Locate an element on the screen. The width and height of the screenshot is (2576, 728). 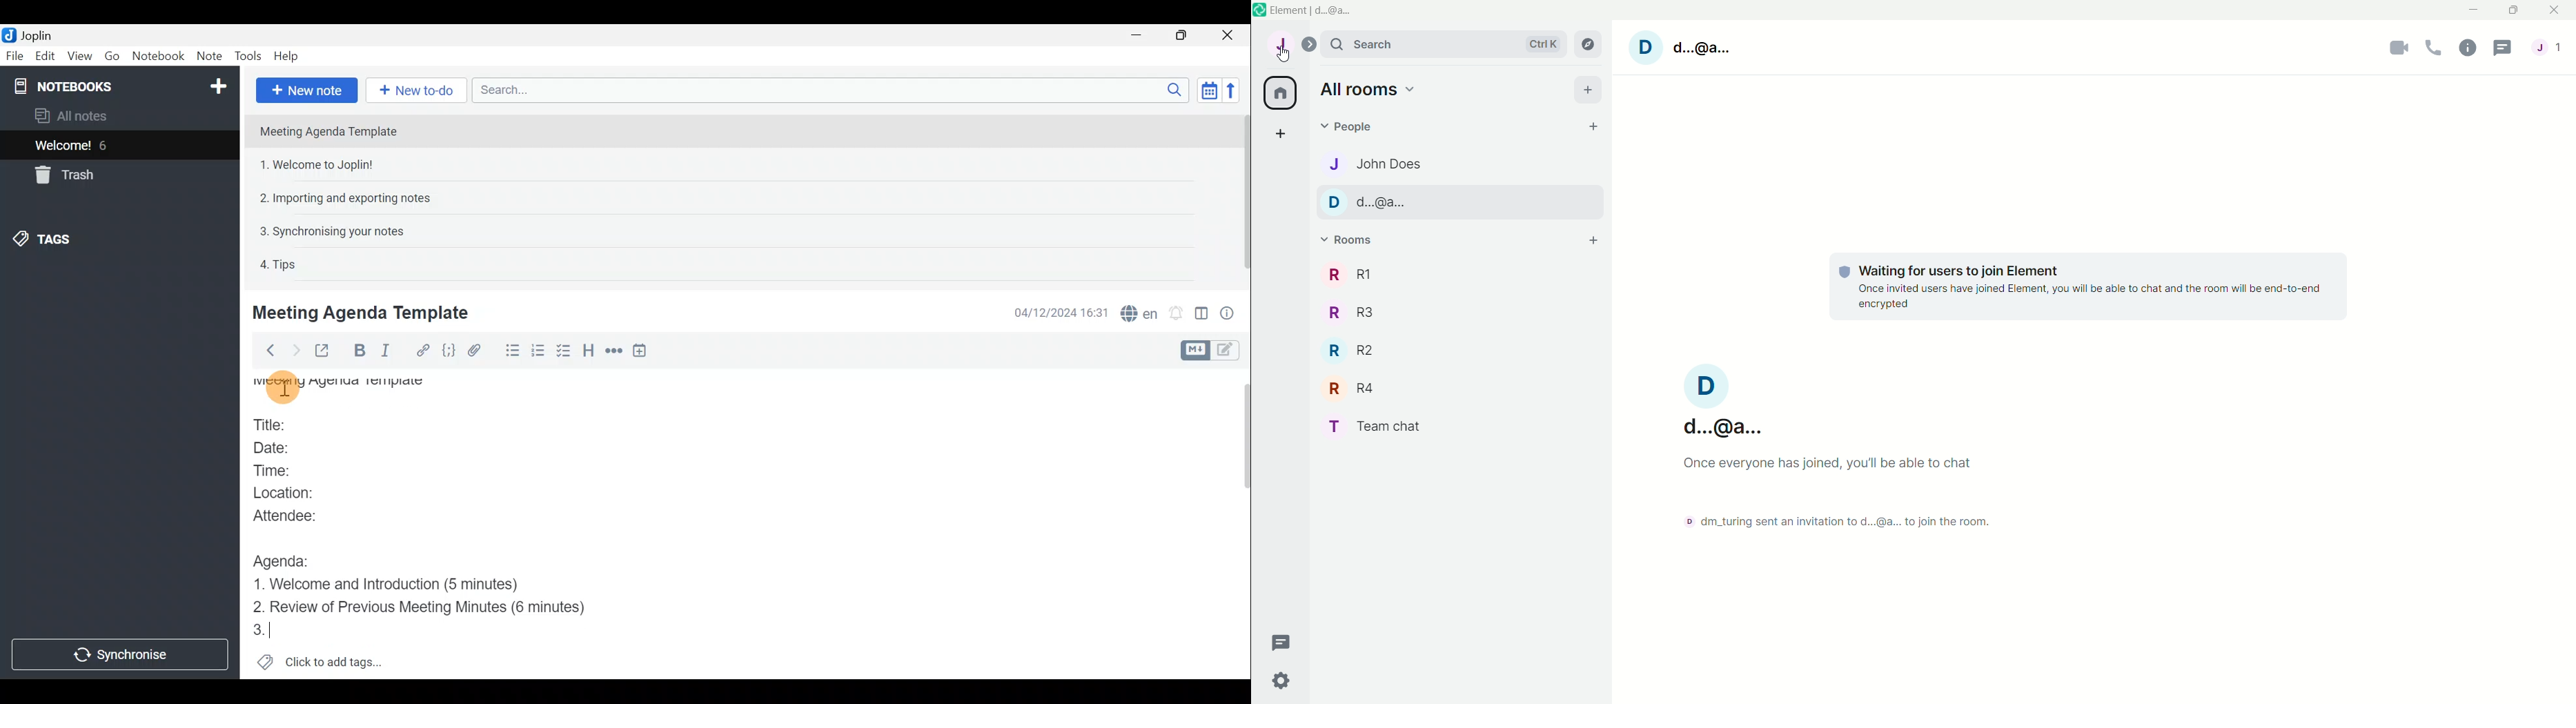
Forward is located at coordinates (294, 350).